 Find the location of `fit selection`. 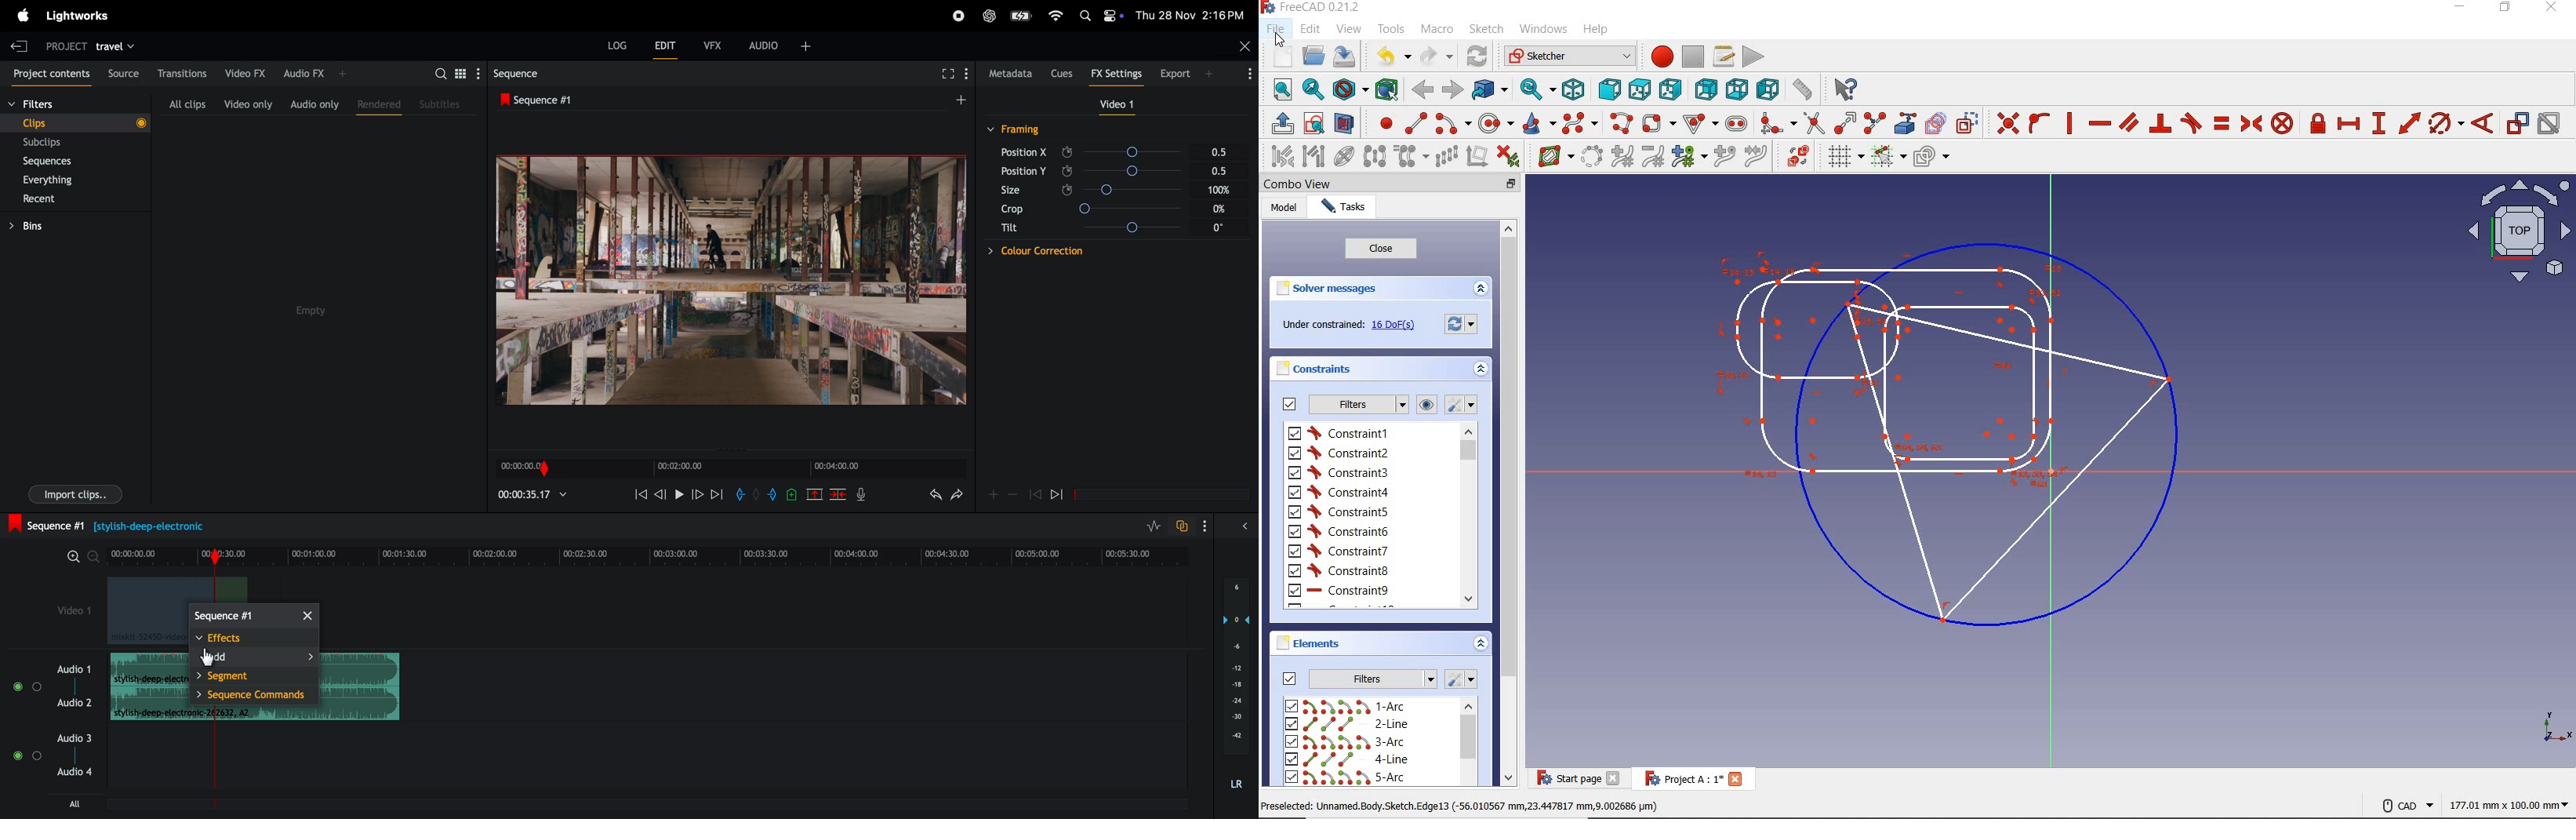

fit selection is located at coordinates (1312, 89).